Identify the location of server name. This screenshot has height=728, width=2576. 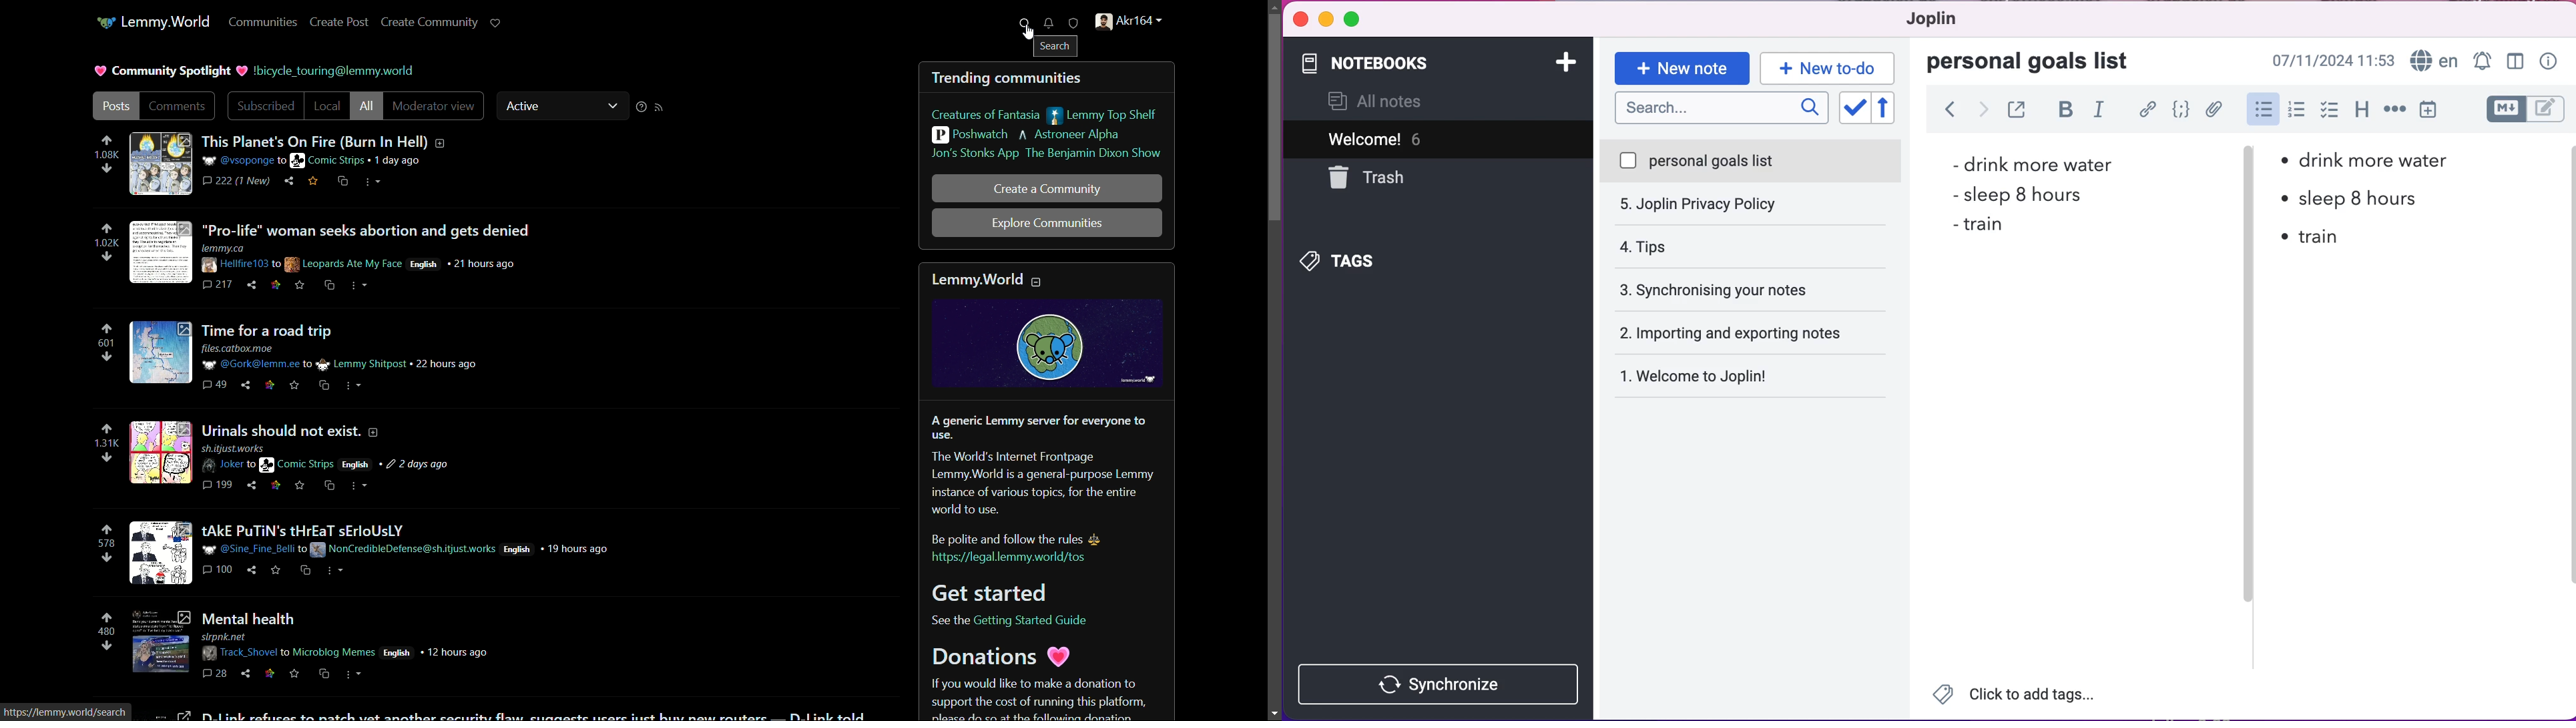
(166, 21).